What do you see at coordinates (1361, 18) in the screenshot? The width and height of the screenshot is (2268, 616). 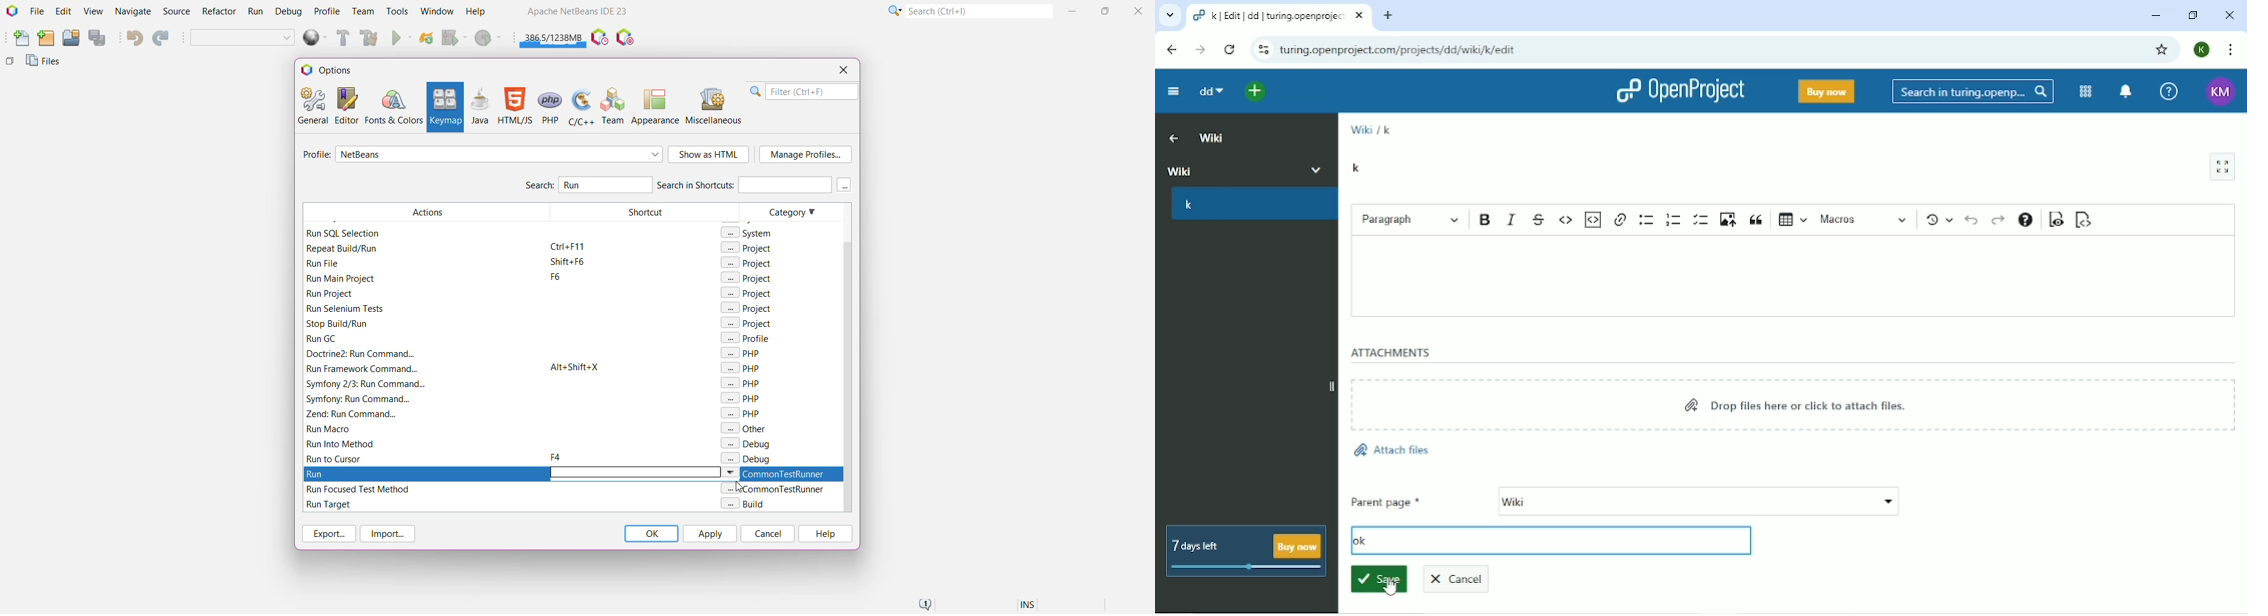 I see `close tab` at bounding box center [1361, 18].